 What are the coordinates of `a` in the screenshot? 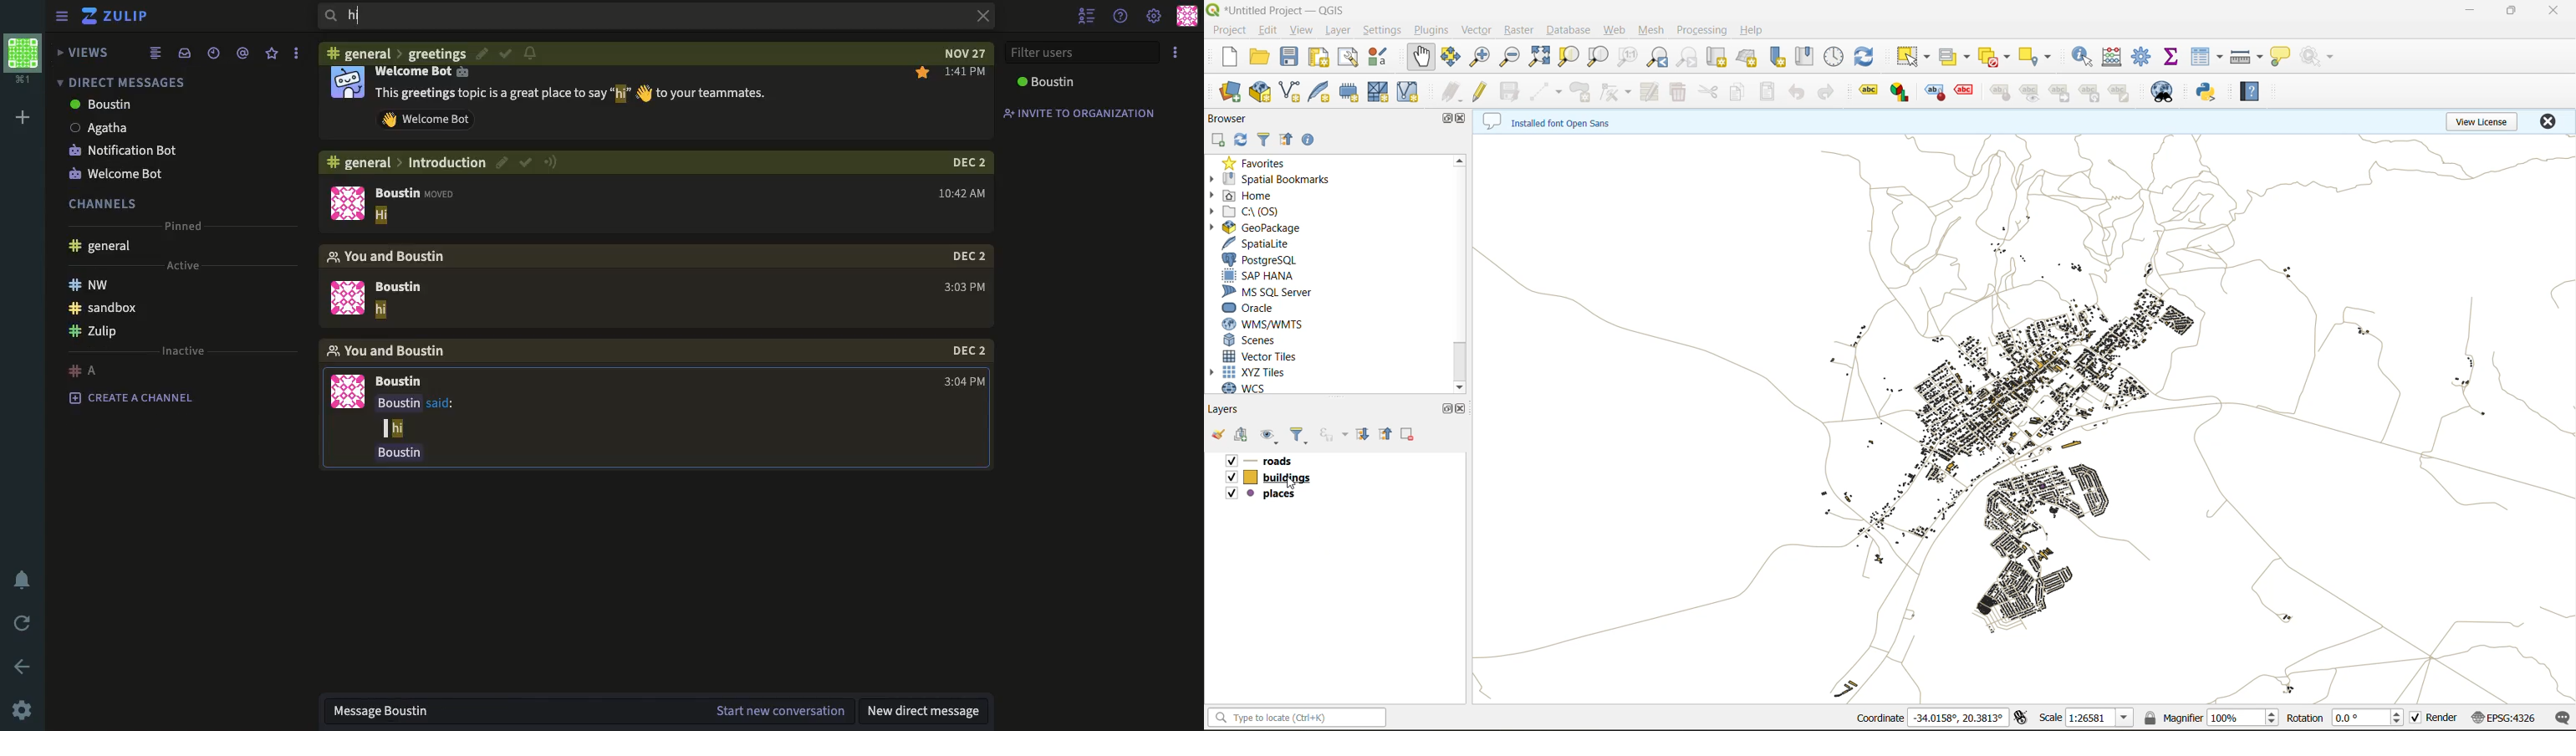 It's located at (85, 371).